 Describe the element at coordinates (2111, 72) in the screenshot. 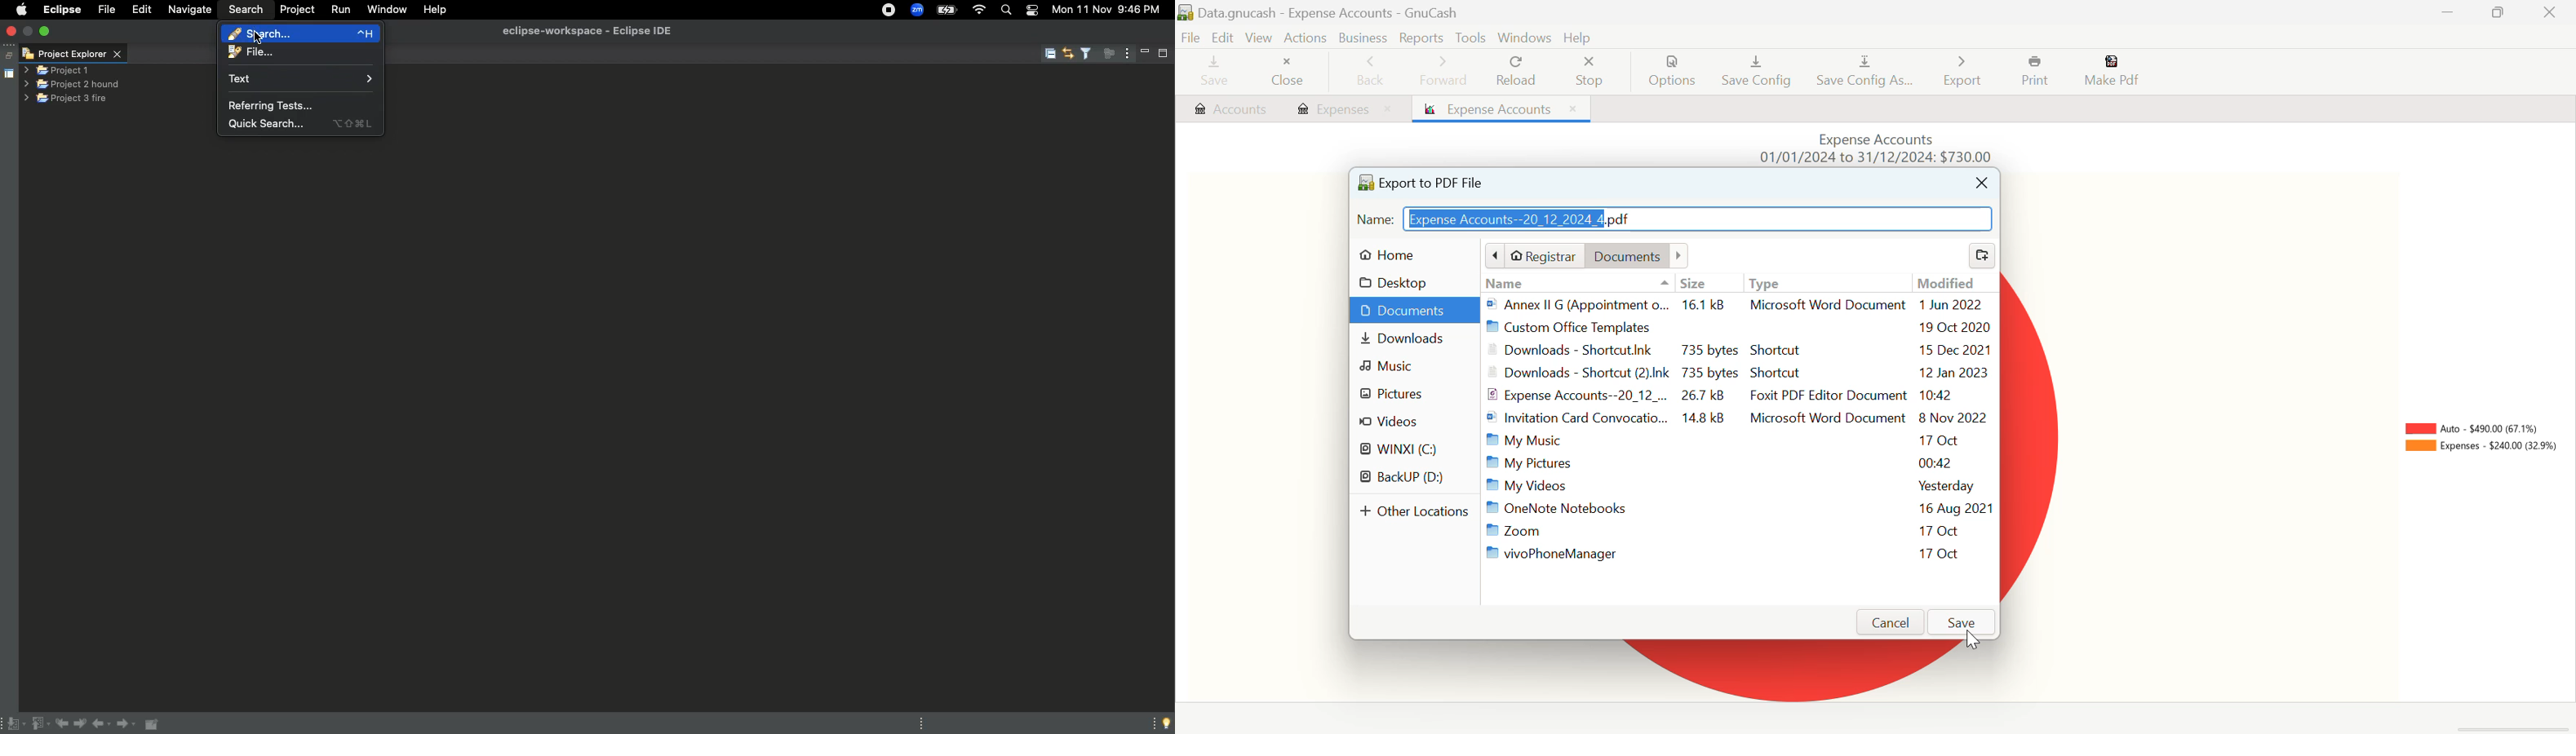

I see `Make Pdf` at that location.